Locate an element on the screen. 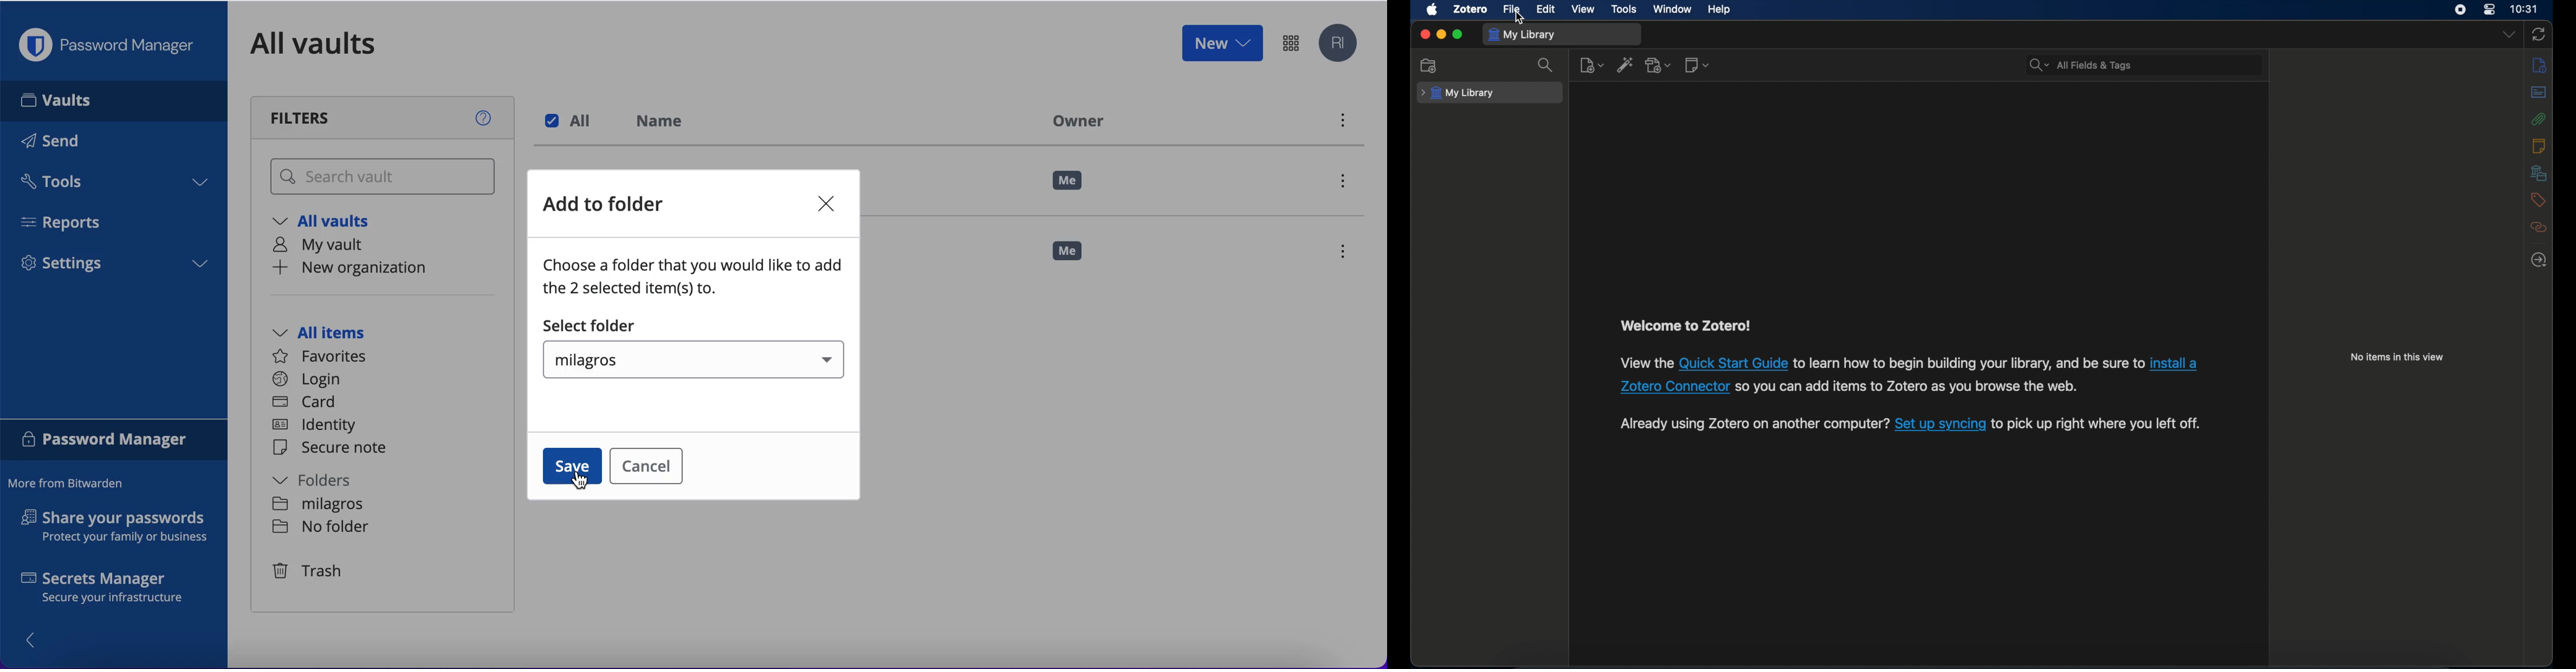 The height and width of the screenshot is (672, 2576). libraries is located at coordinates (2539, 173).